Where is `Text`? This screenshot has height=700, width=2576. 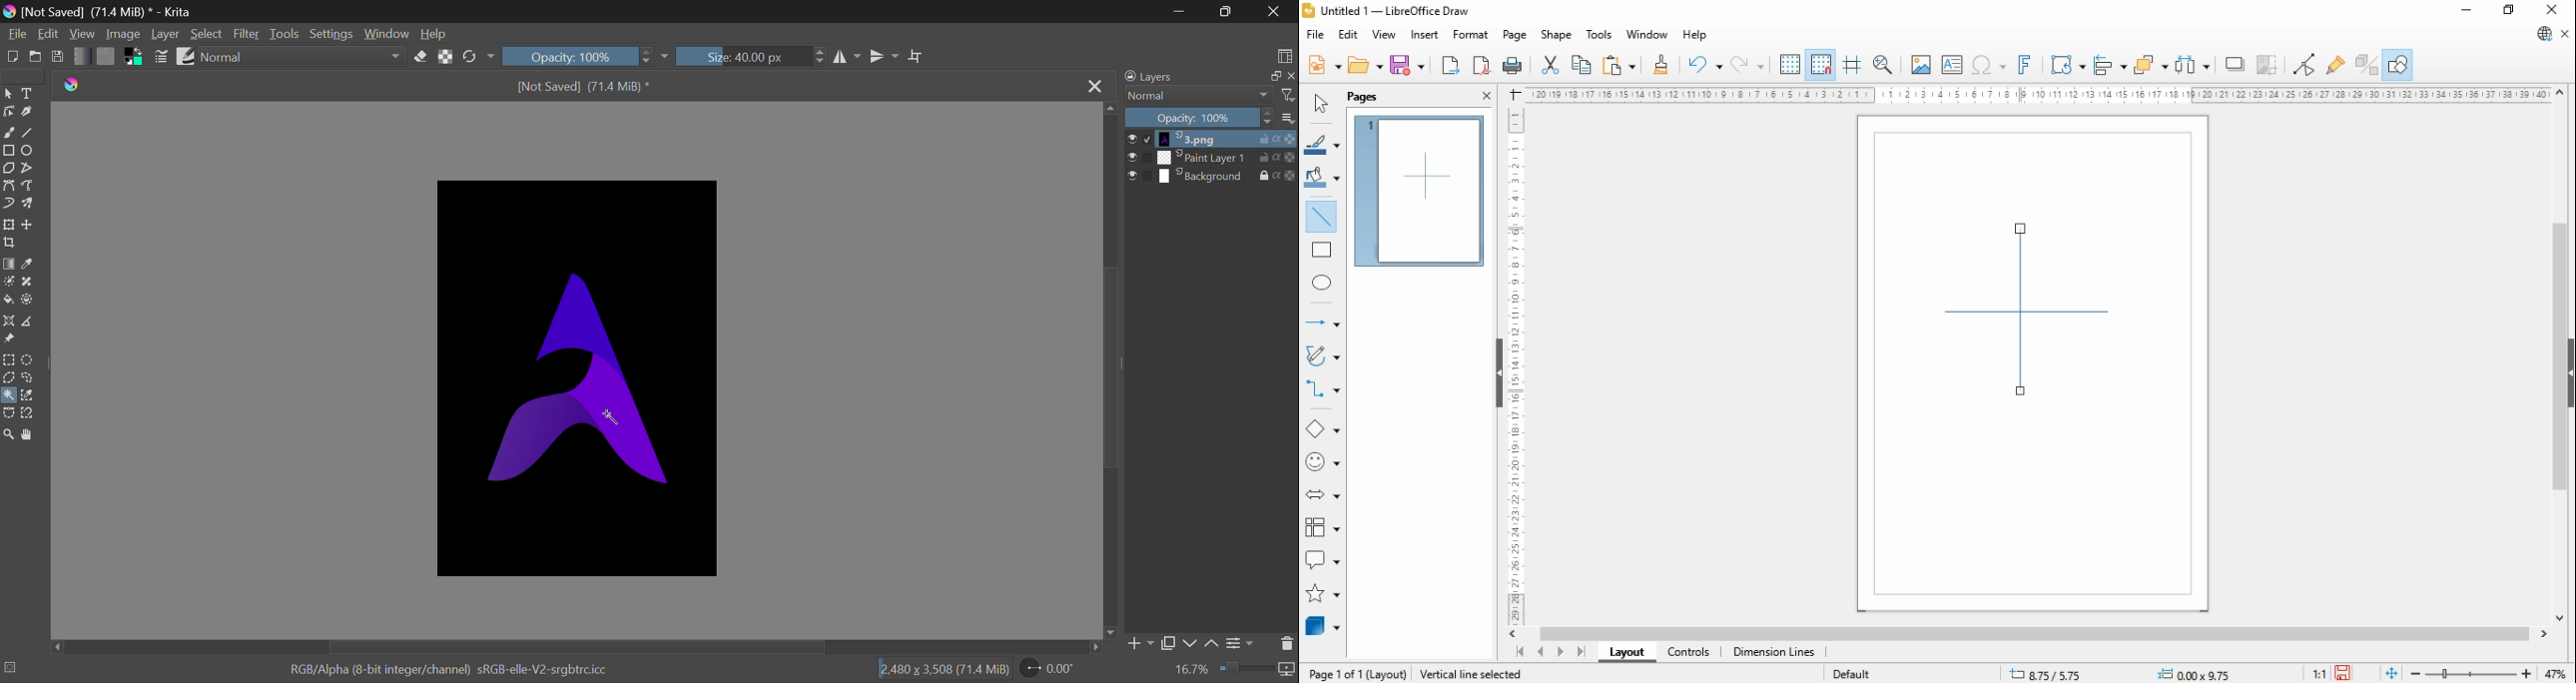
Text is located at coordinates (28, 94).